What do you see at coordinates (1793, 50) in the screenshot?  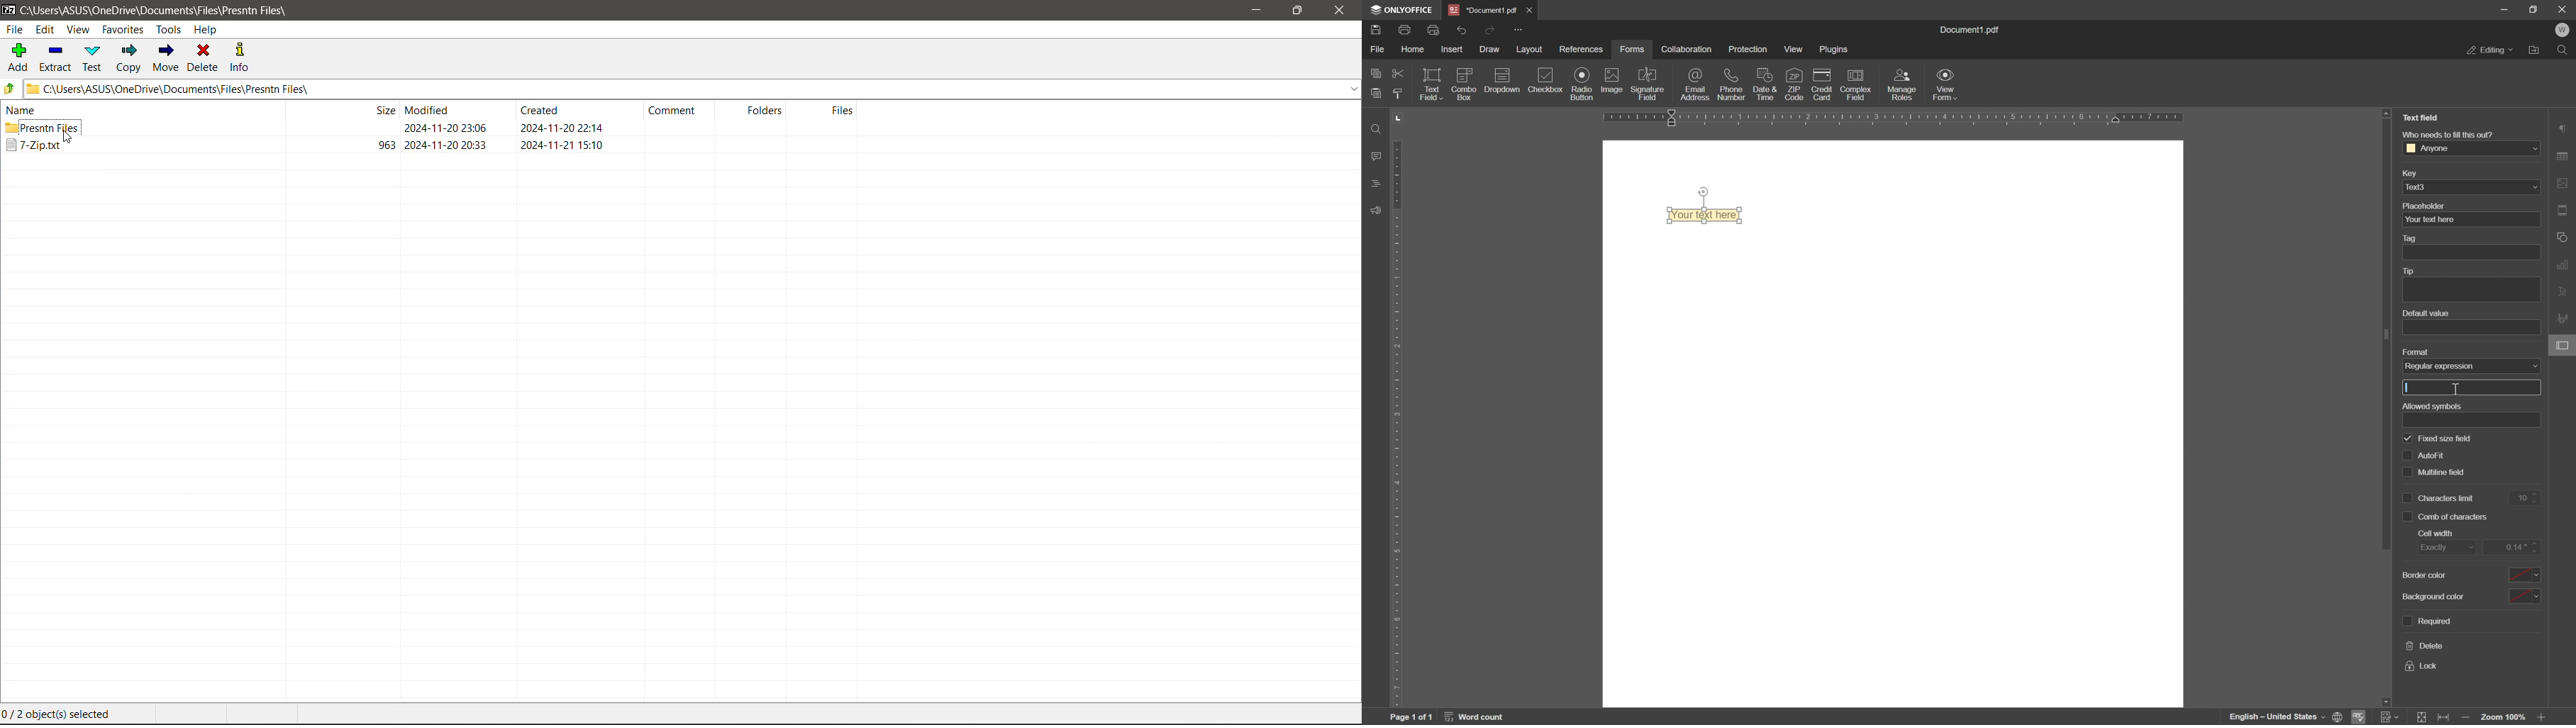 I see `view` at bounding box center [1793, 50].